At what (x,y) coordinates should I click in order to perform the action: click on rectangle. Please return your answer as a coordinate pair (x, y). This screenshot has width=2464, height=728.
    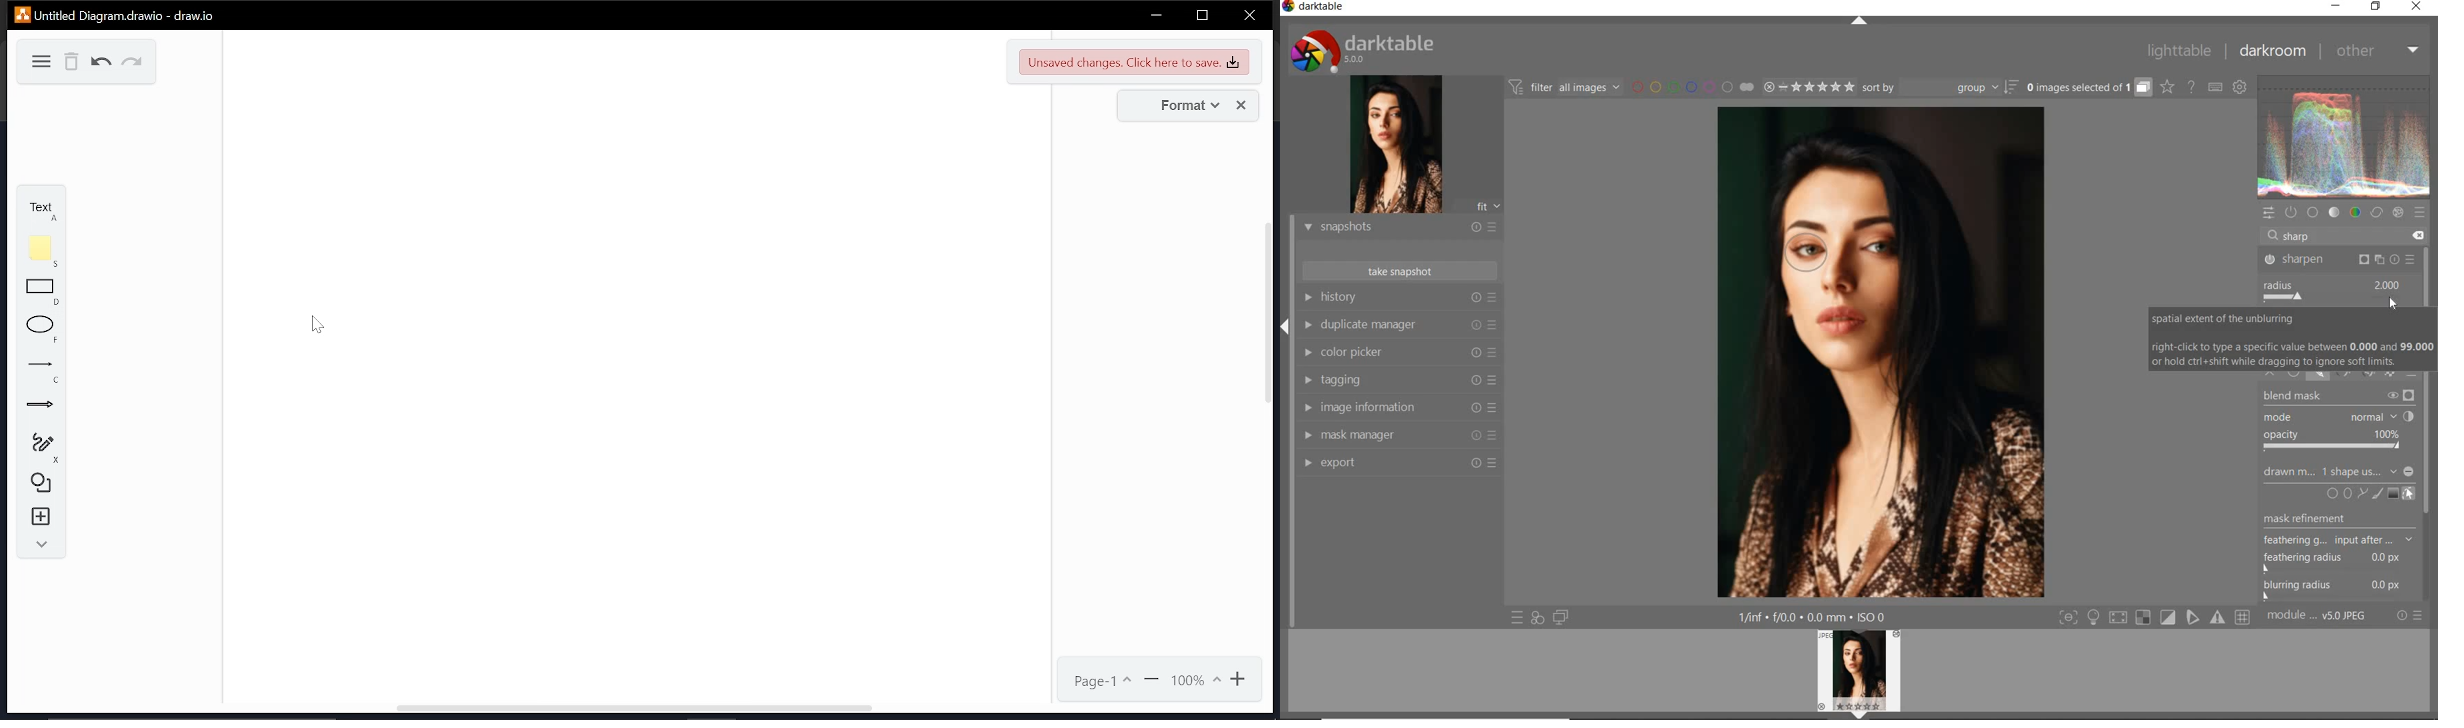
    Looking at the image, I should click on (41, 292).